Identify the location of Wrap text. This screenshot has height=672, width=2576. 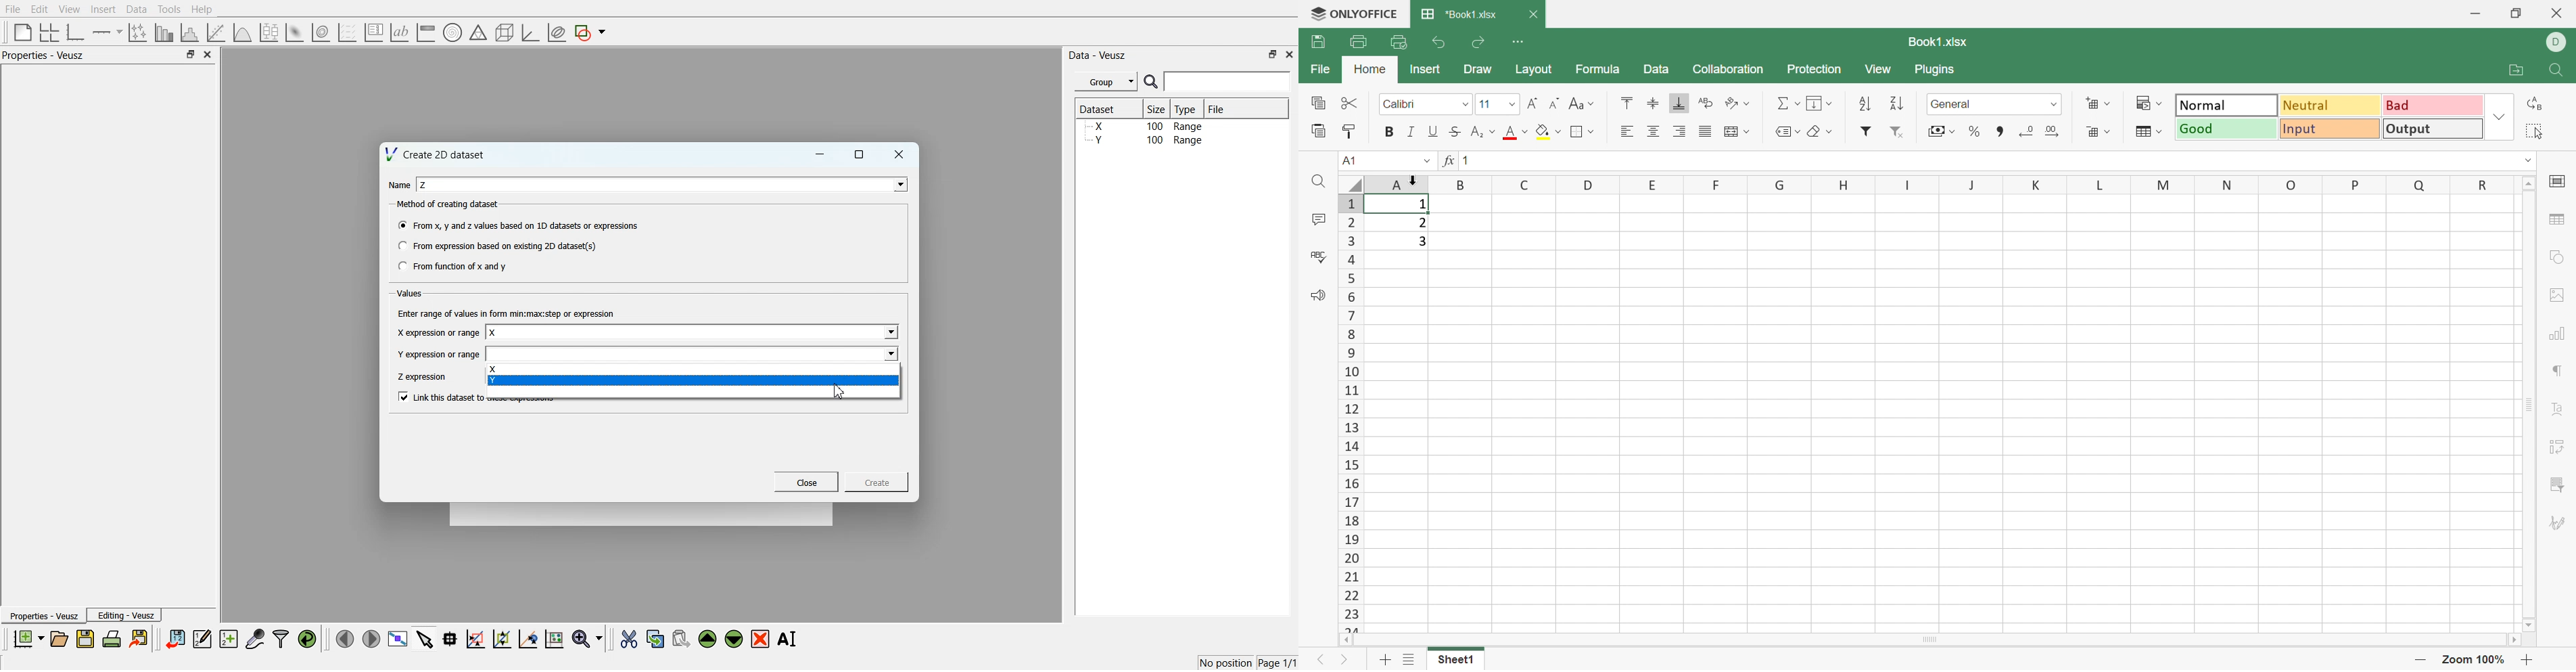
(1708, 103).